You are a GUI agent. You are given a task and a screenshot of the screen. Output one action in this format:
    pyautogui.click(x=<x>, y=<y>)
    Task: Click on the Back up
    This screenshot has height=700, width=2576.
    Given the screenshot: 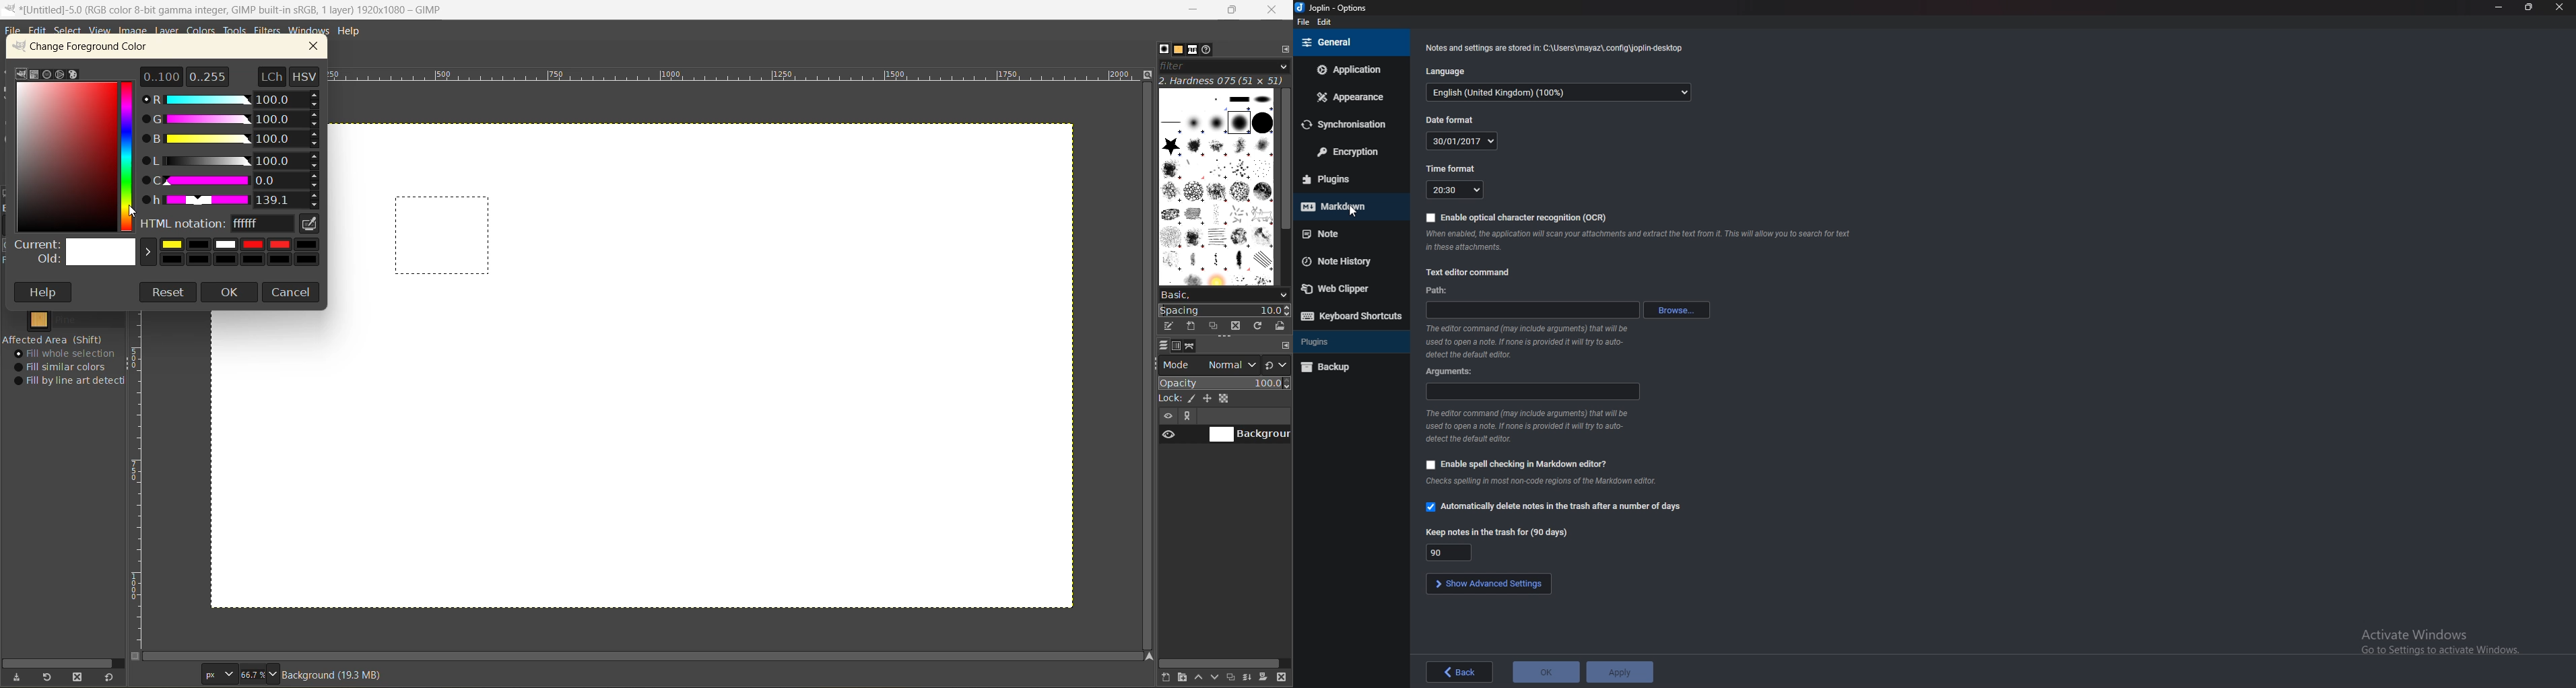 What is the action you would take?
    pyautogui.click(x=1348, y=367)
    